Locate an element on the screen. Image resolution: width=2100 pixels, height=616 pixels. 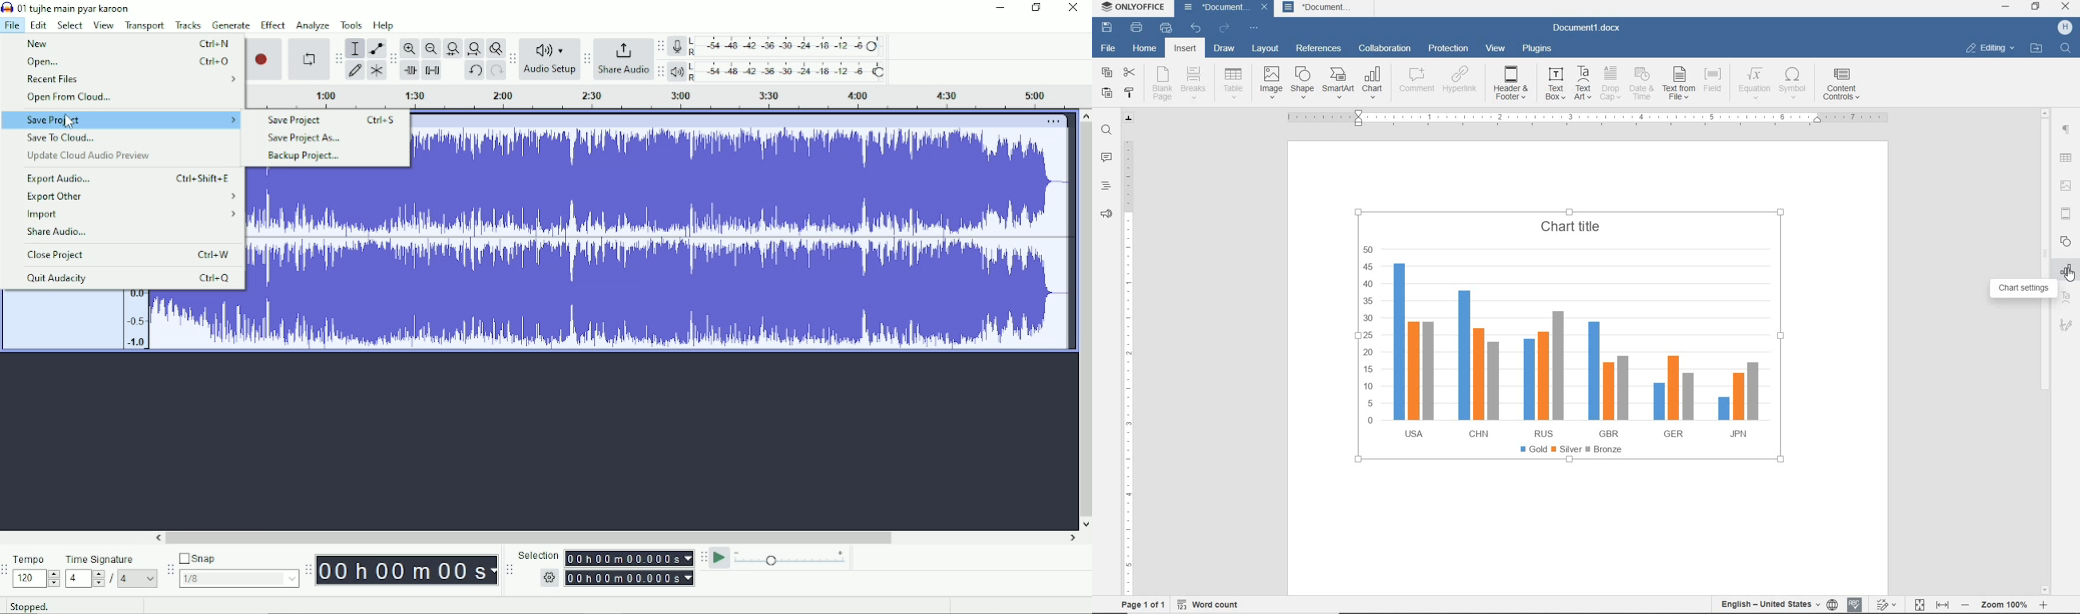
word count is located at coordinates (1211, 603).